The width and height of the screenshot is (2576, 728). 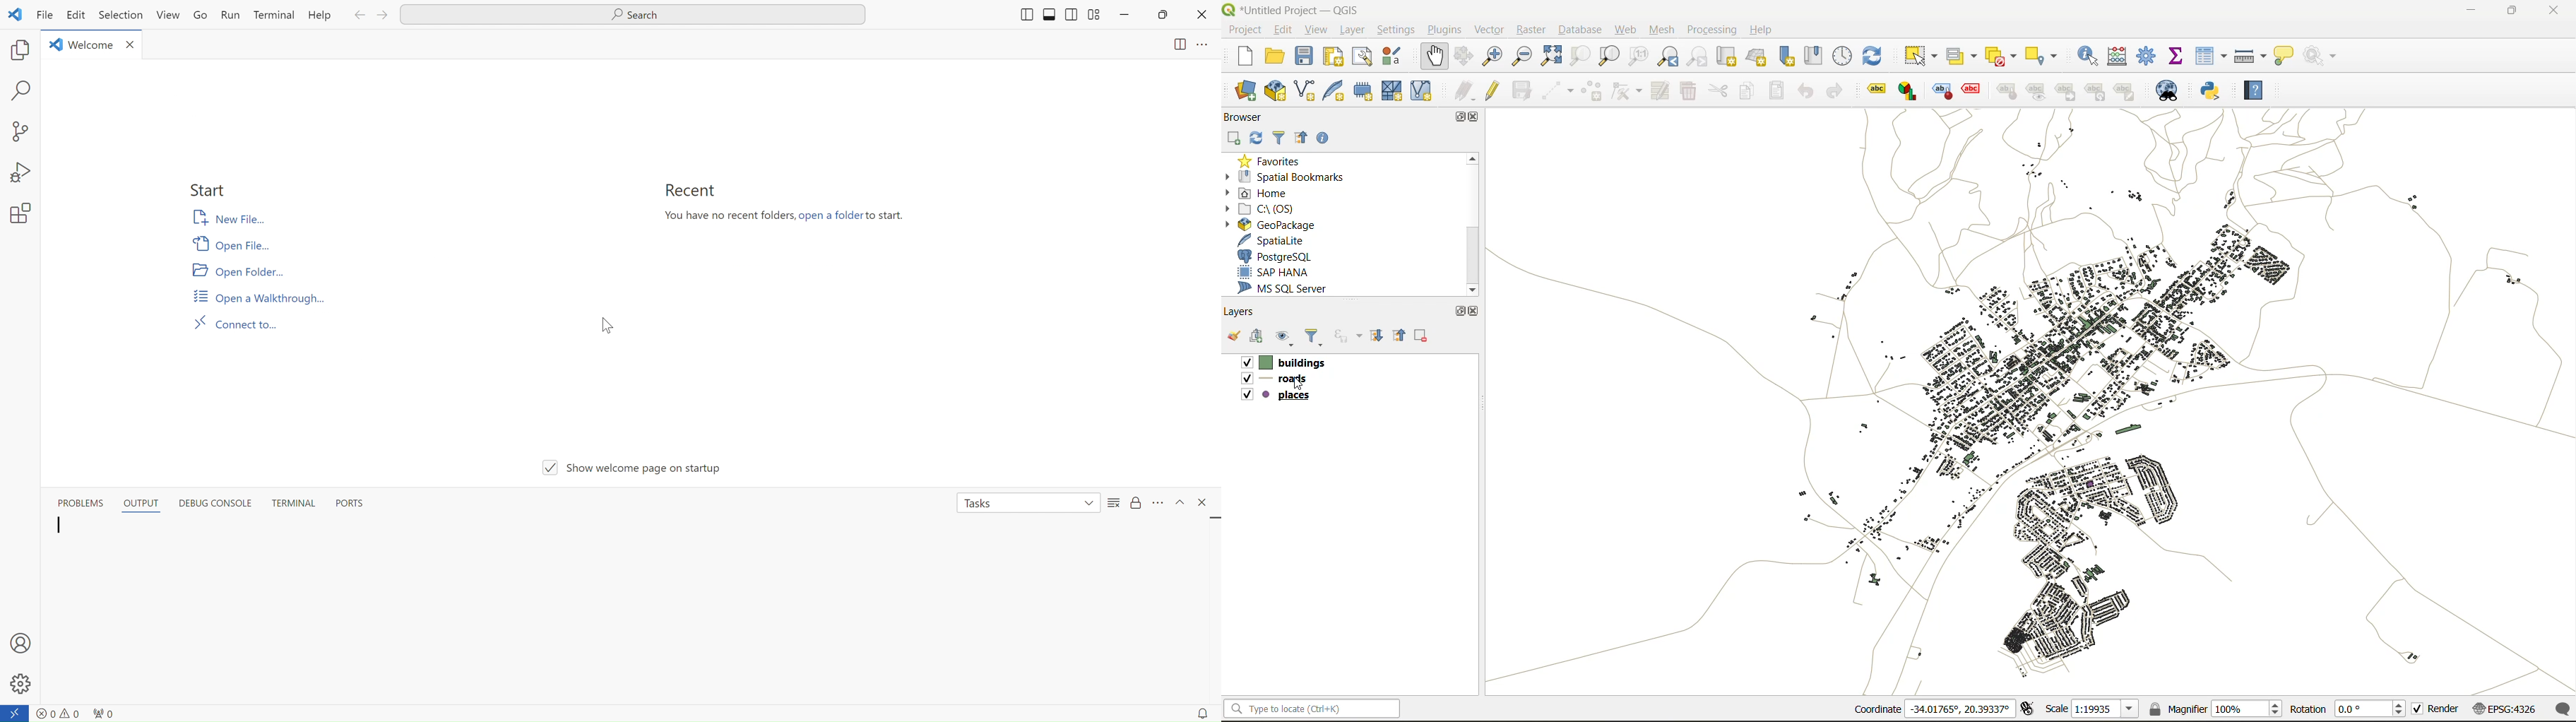 I want to click on geopackage, so click(x=1283, y=226).